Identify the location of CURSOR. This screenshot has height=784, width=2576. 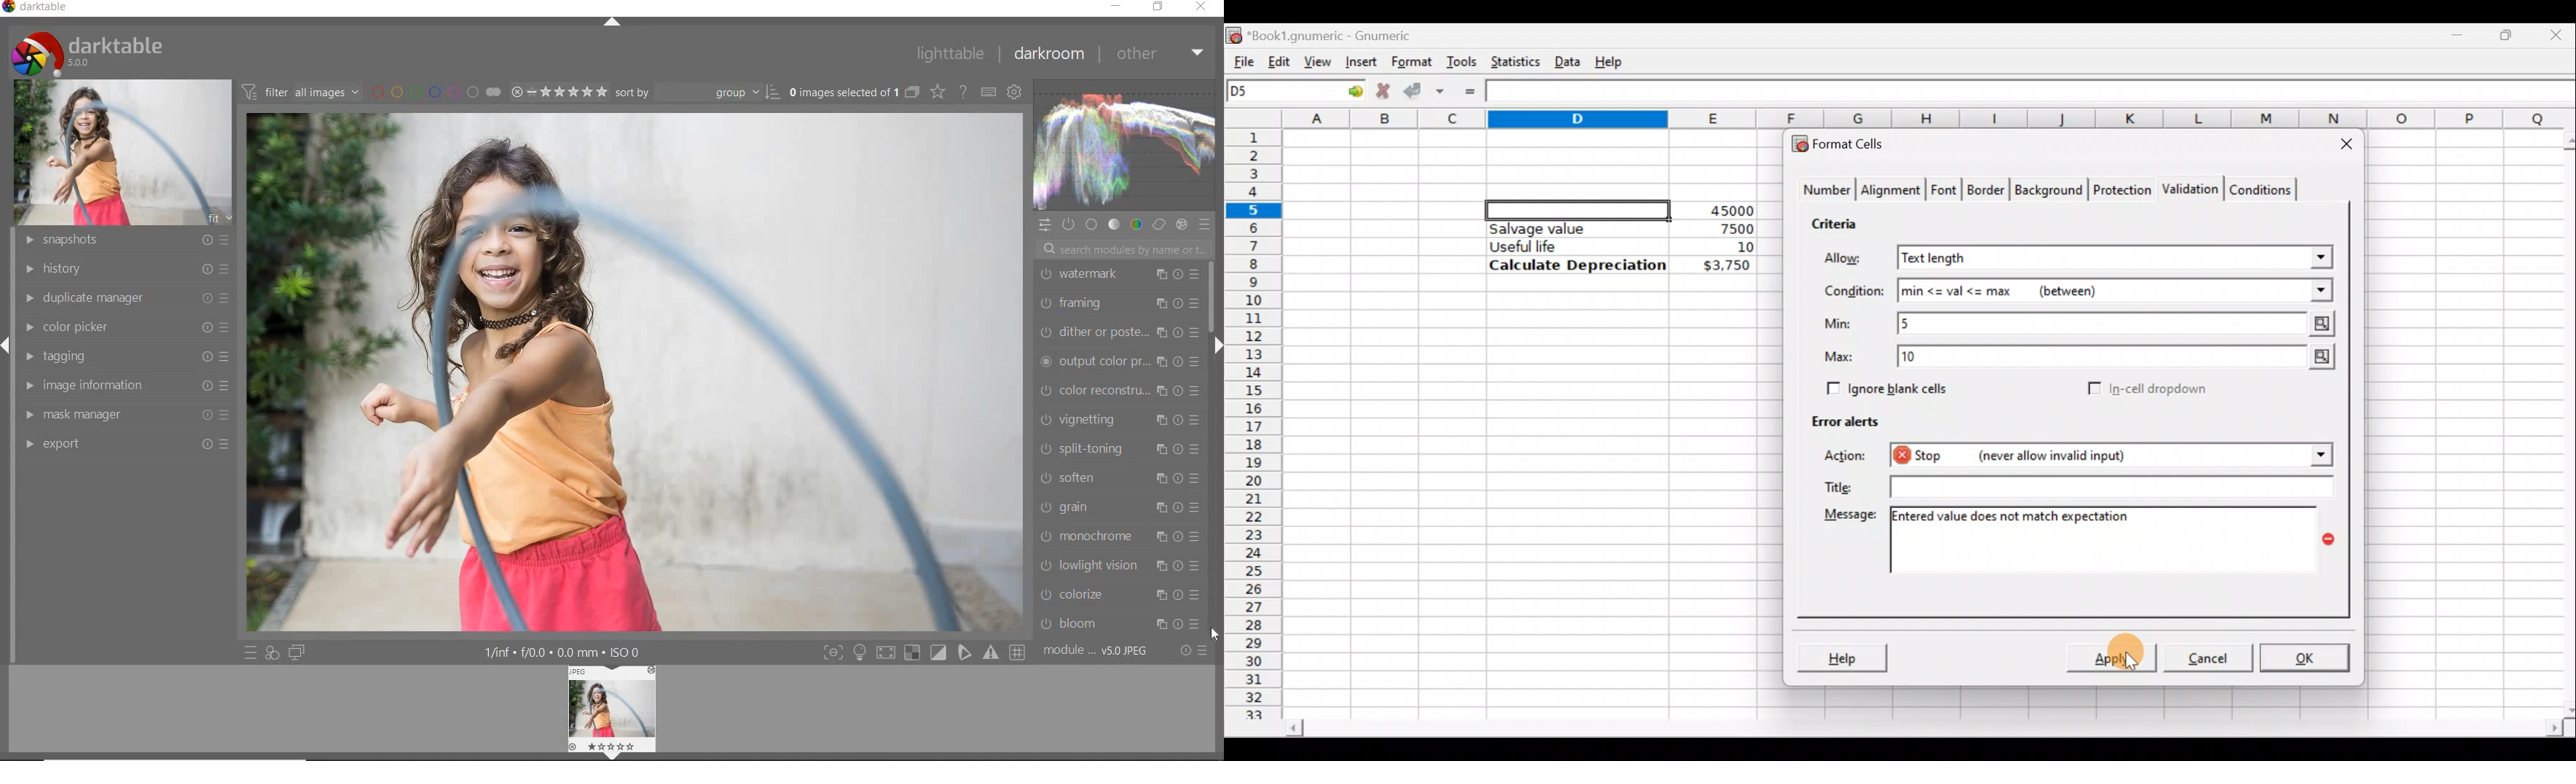
(1215, 636).